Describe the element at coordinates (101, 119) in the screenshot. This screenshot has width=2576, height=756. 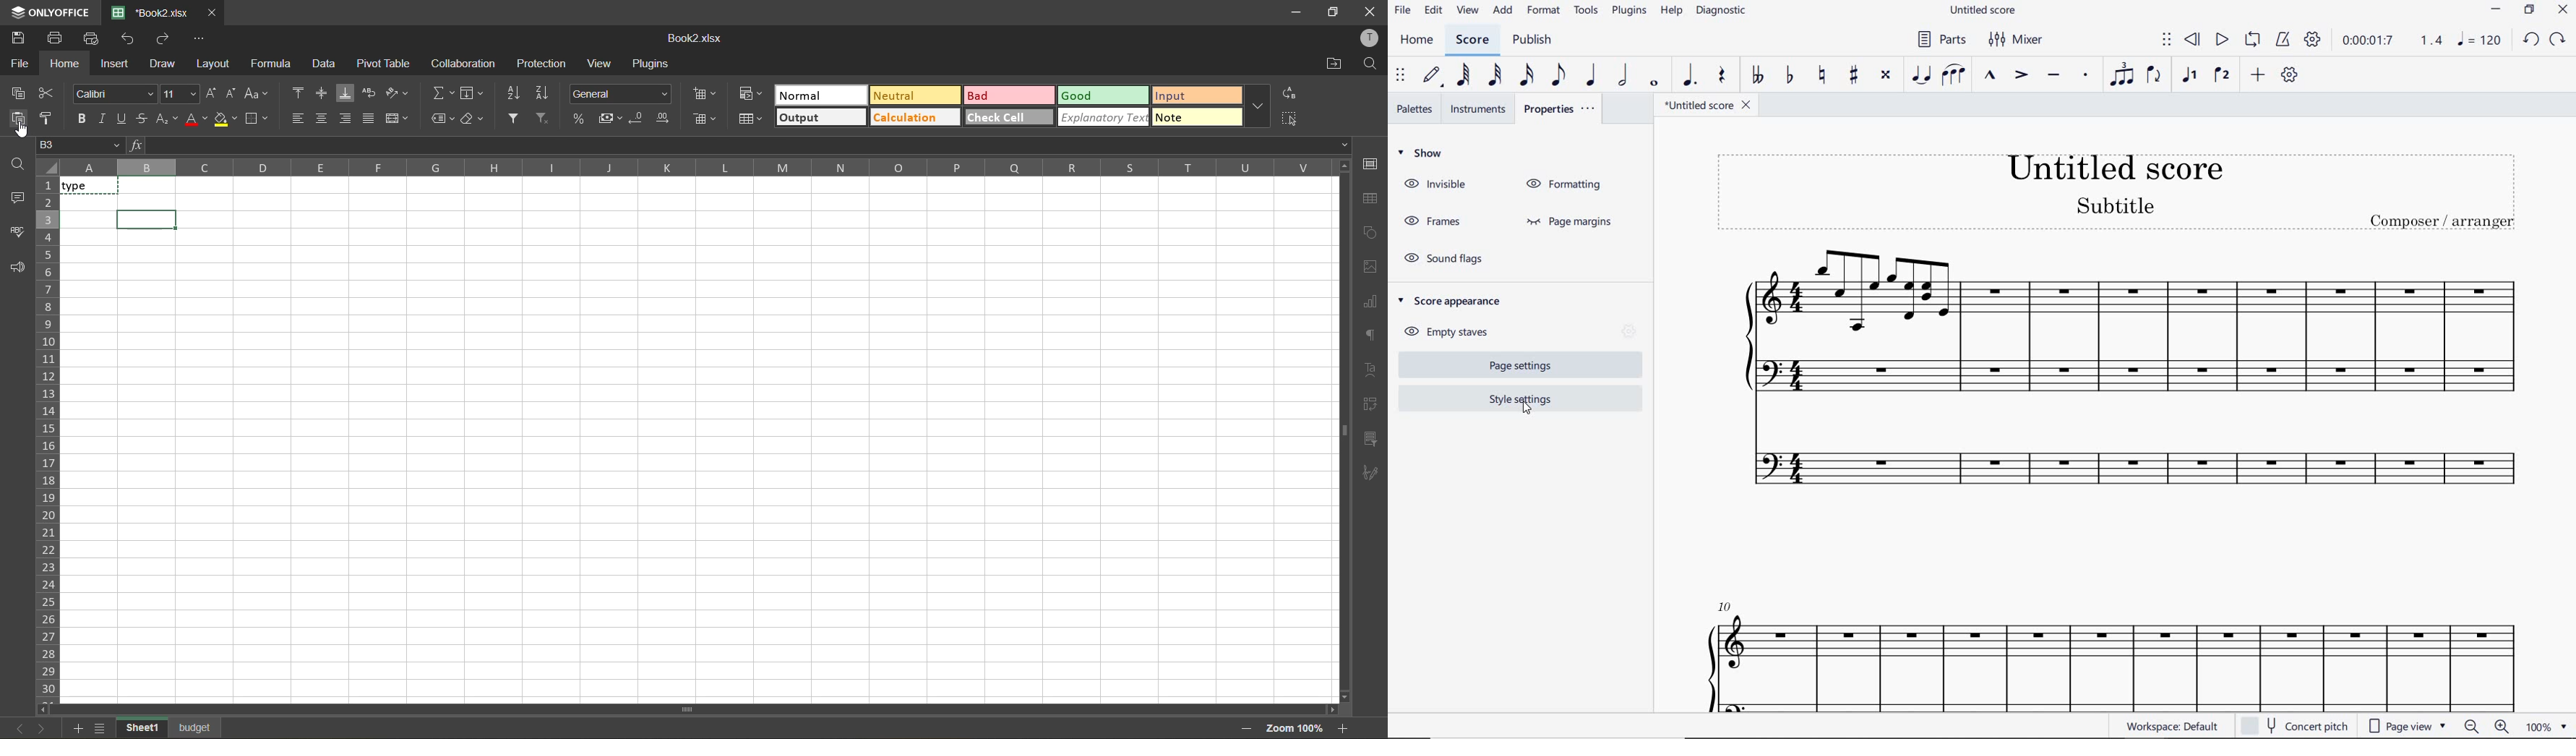
I see `italic` at that location.